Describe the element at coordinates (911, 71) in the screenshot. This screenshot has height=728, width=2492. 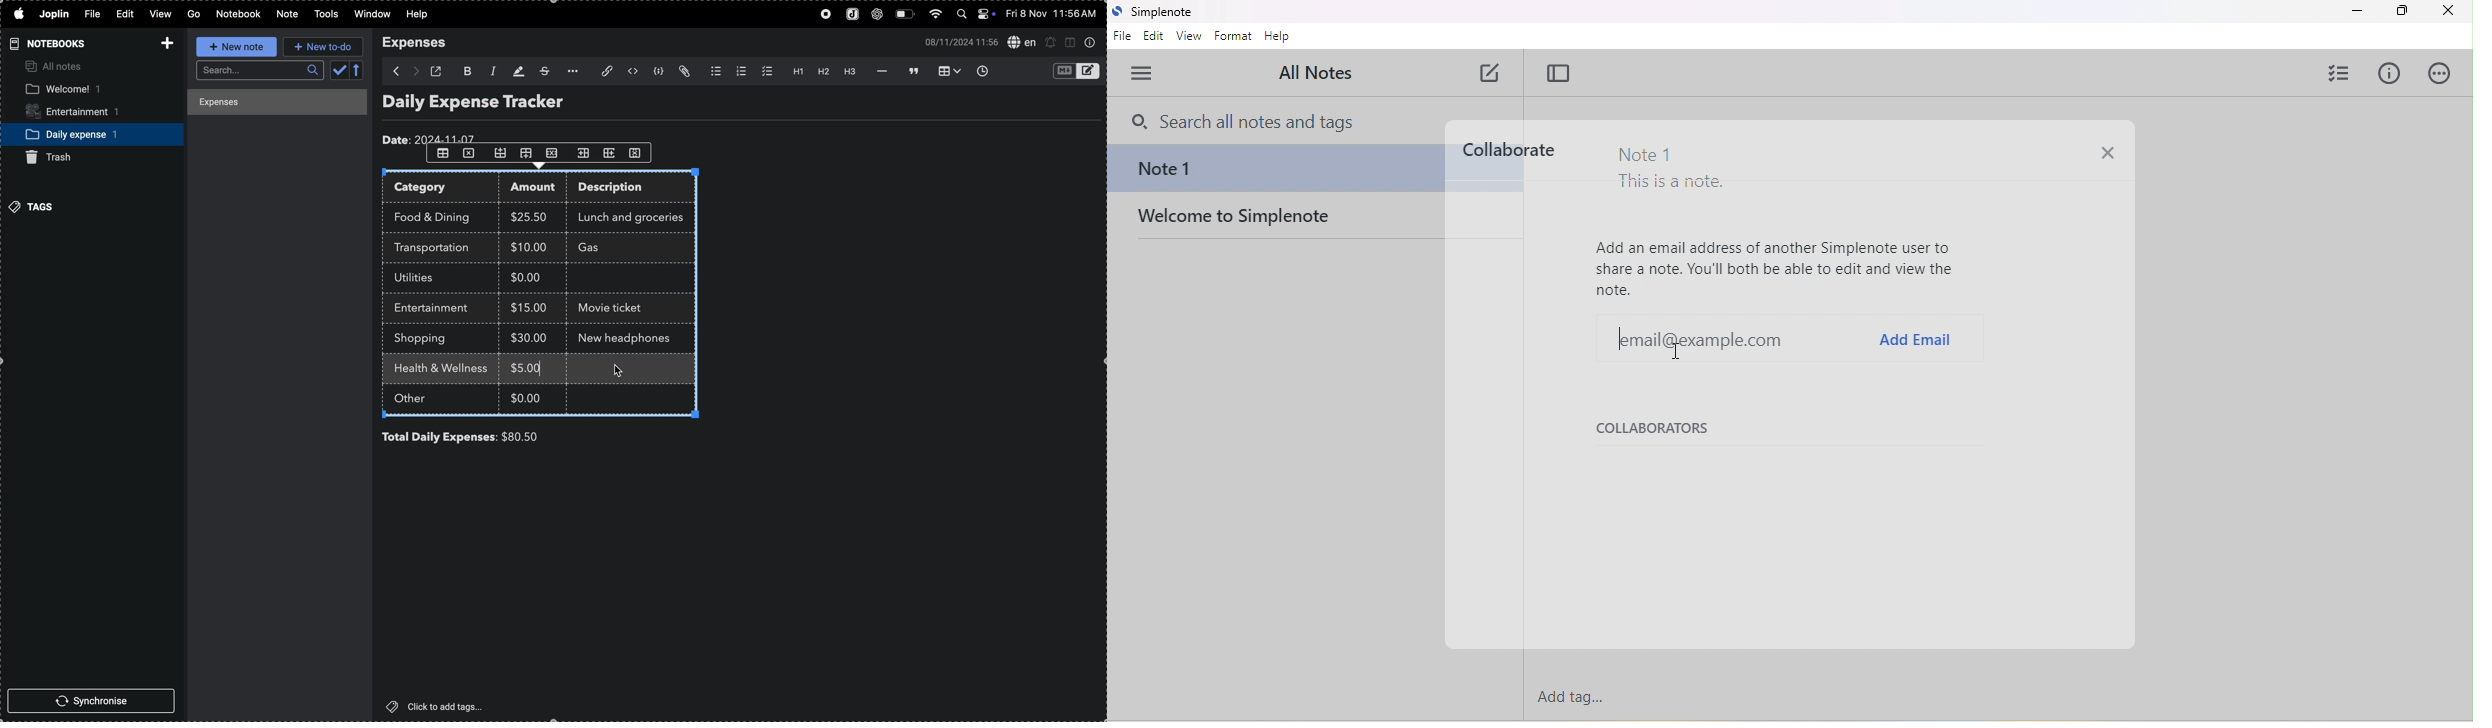
I see `blockquote` at that location.